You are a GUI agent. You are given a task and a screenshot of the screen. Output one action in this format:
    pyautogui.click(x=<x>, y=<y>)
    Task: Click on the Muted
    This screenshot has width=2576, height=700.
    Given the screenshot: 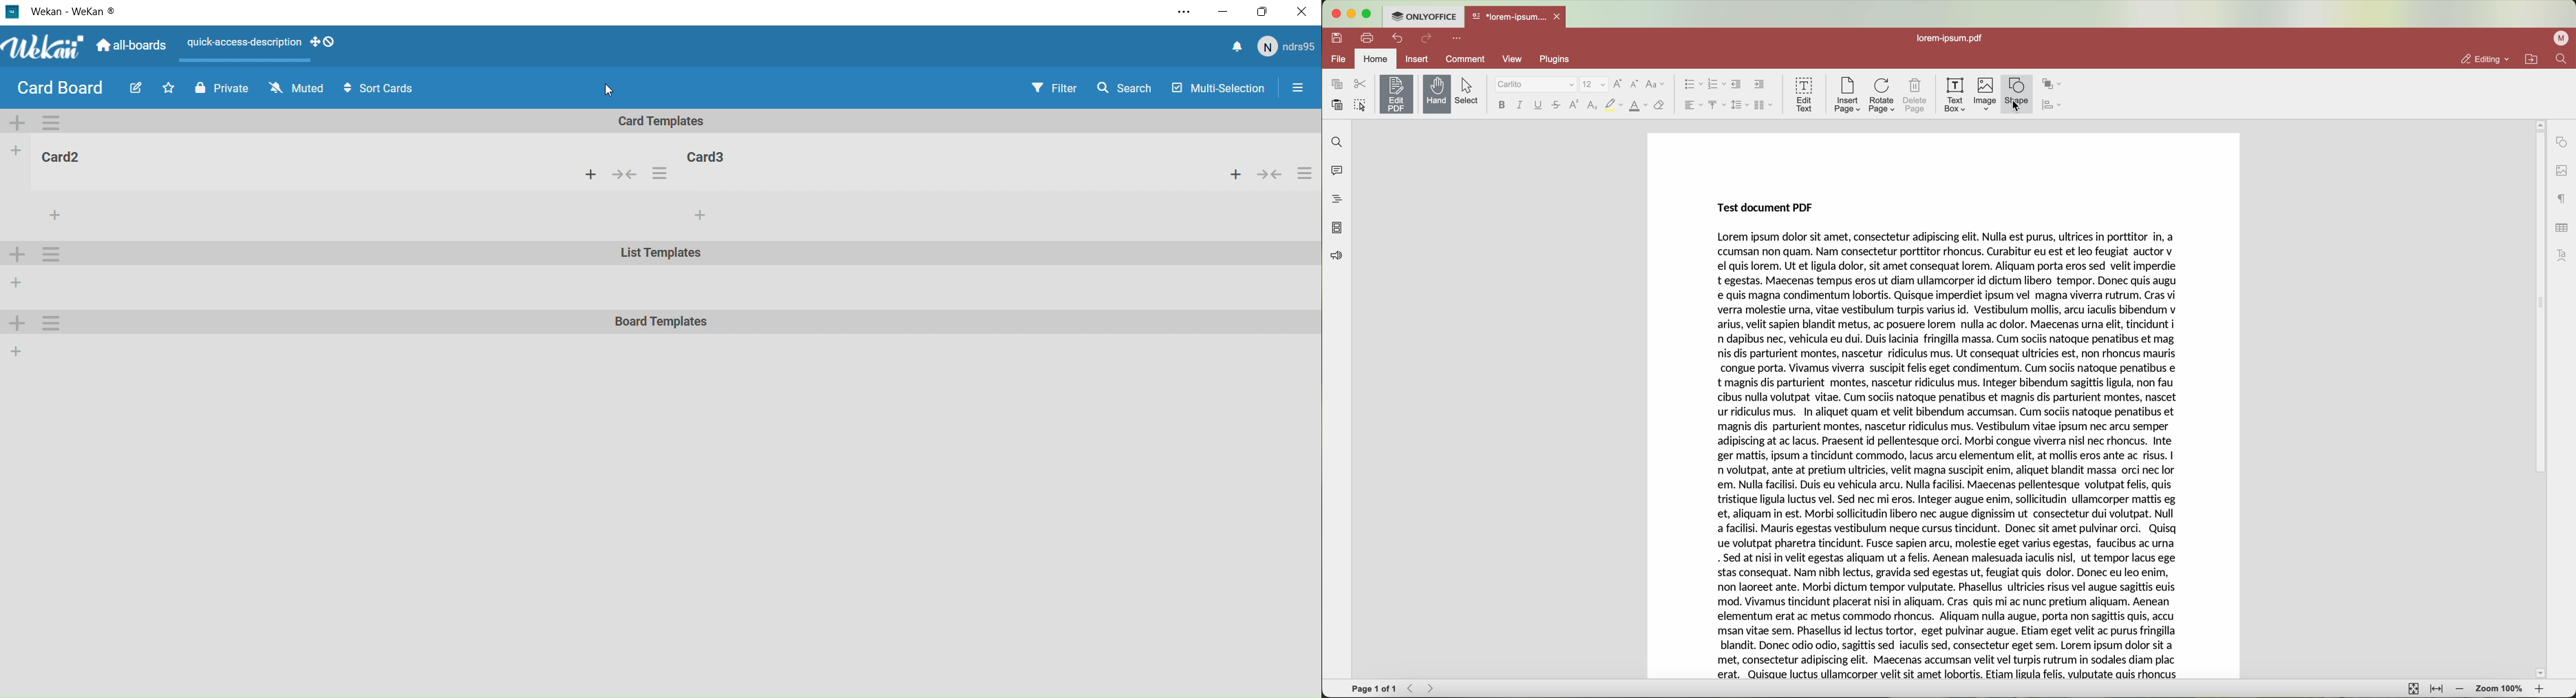 What is the action you would take?
    pyautogui.click(x=298, y=88)
    